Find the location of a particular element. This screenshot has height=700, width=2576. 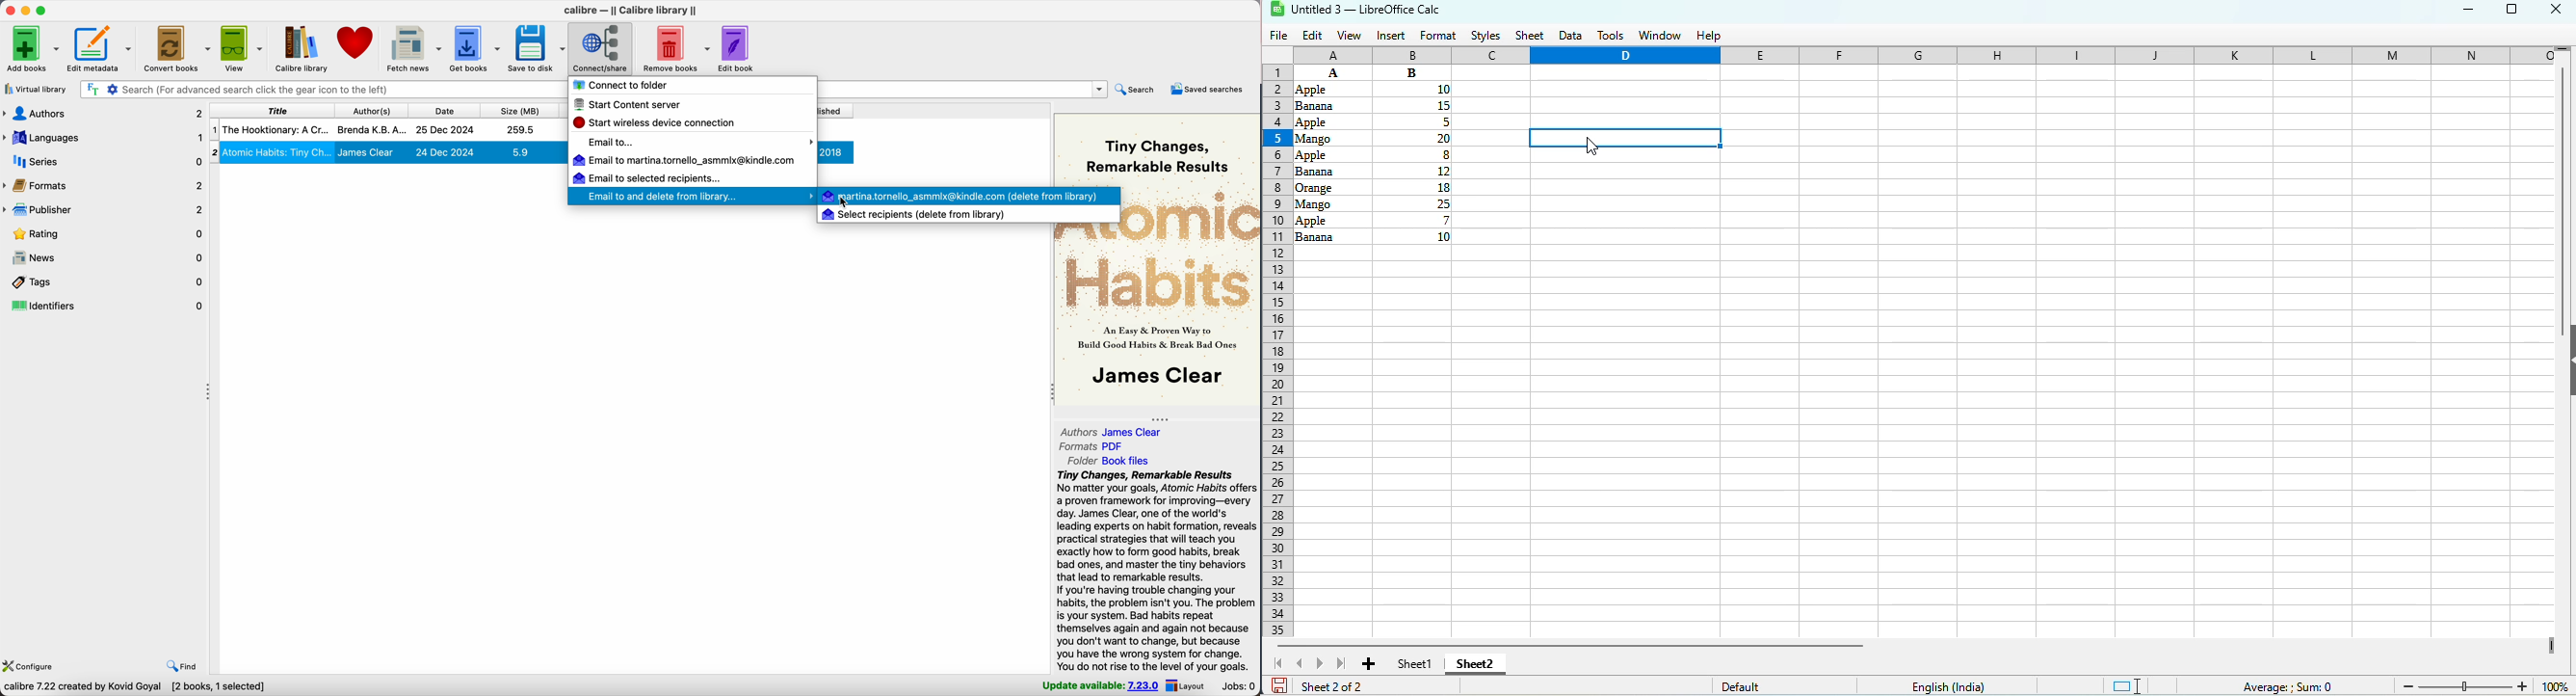

Jobs: 0 is located at coordinates (1237, 687).